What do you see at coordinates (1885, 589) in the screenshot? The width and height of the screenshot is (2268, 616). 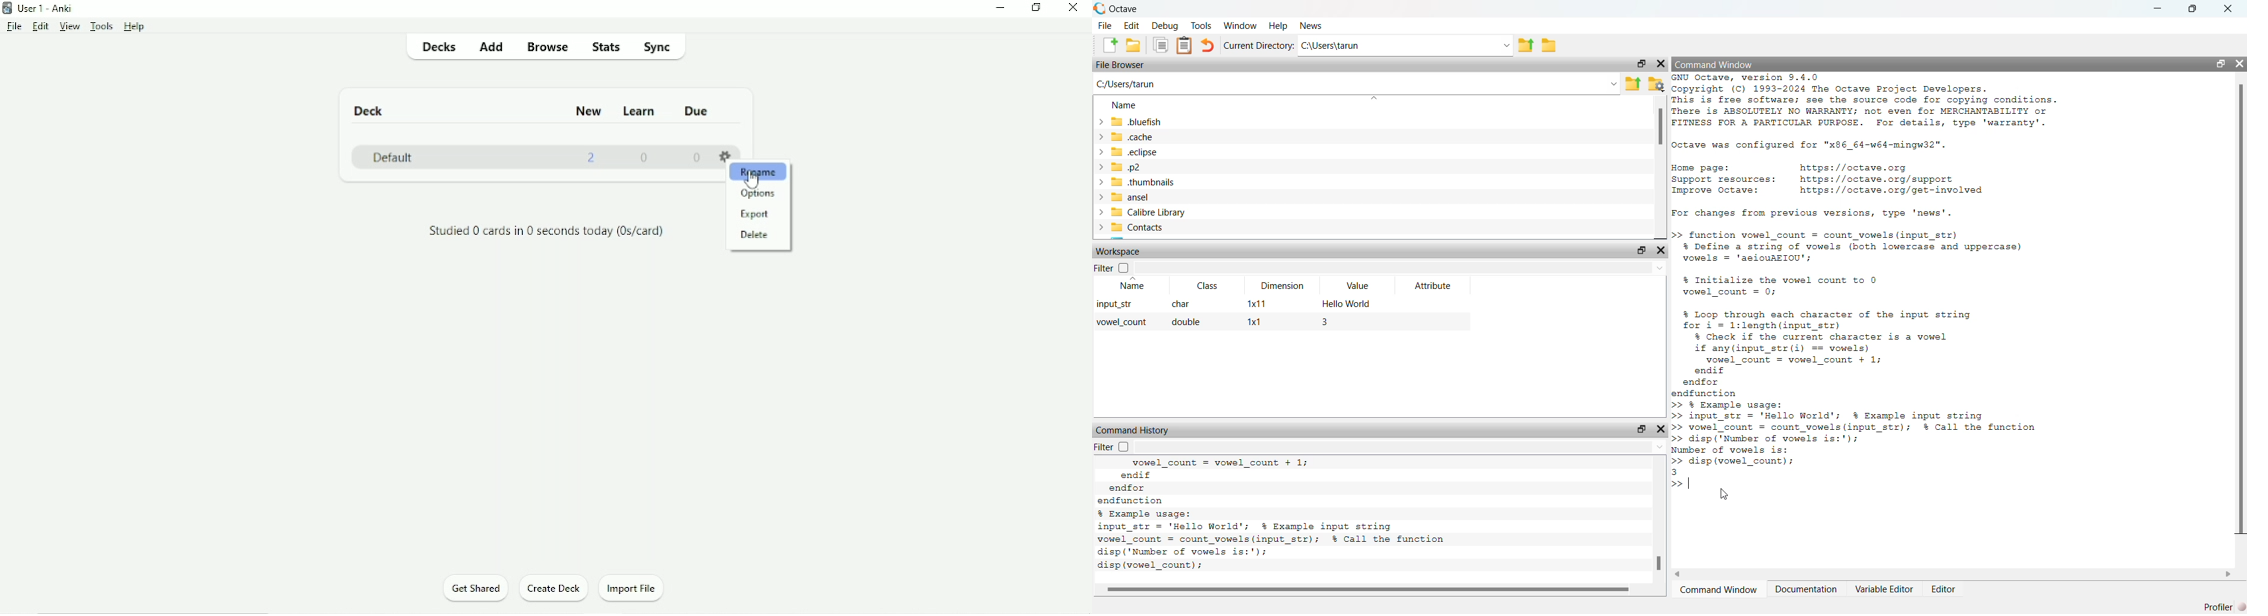 I see `Variable Editor` at bounding box center [1885, 589].